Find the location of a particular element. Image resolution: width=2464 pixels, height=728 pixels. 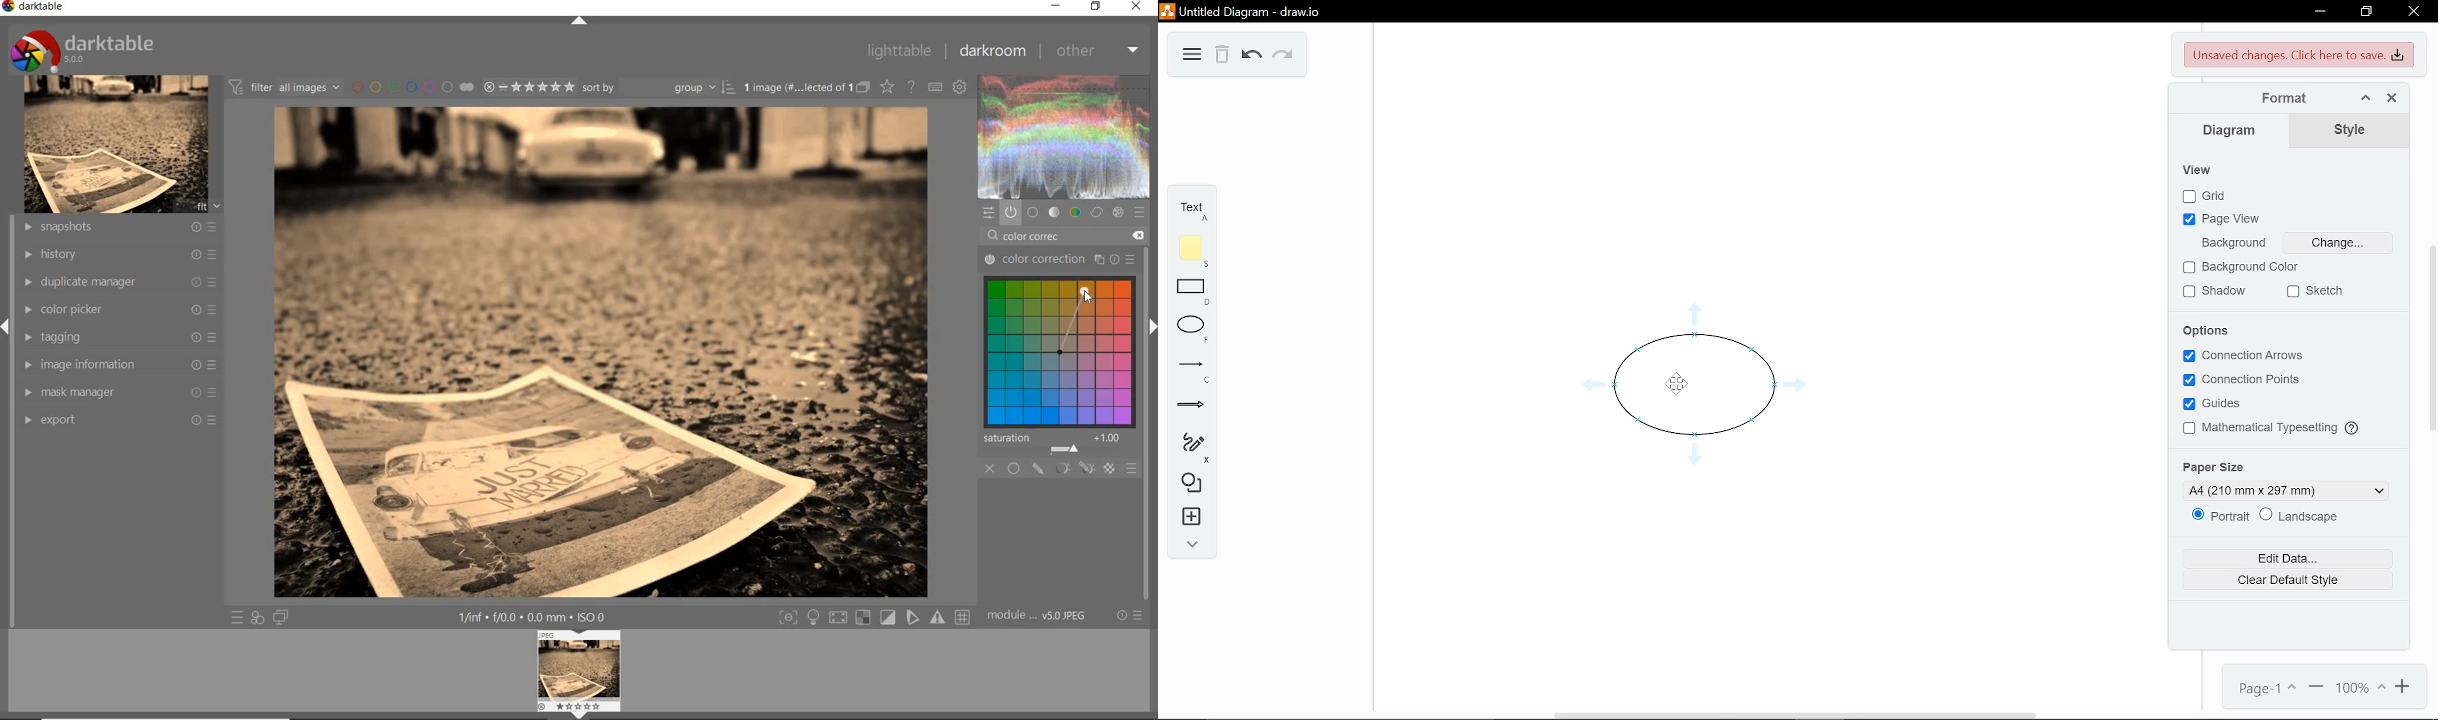

Options is located at coordinates (2205, 329).